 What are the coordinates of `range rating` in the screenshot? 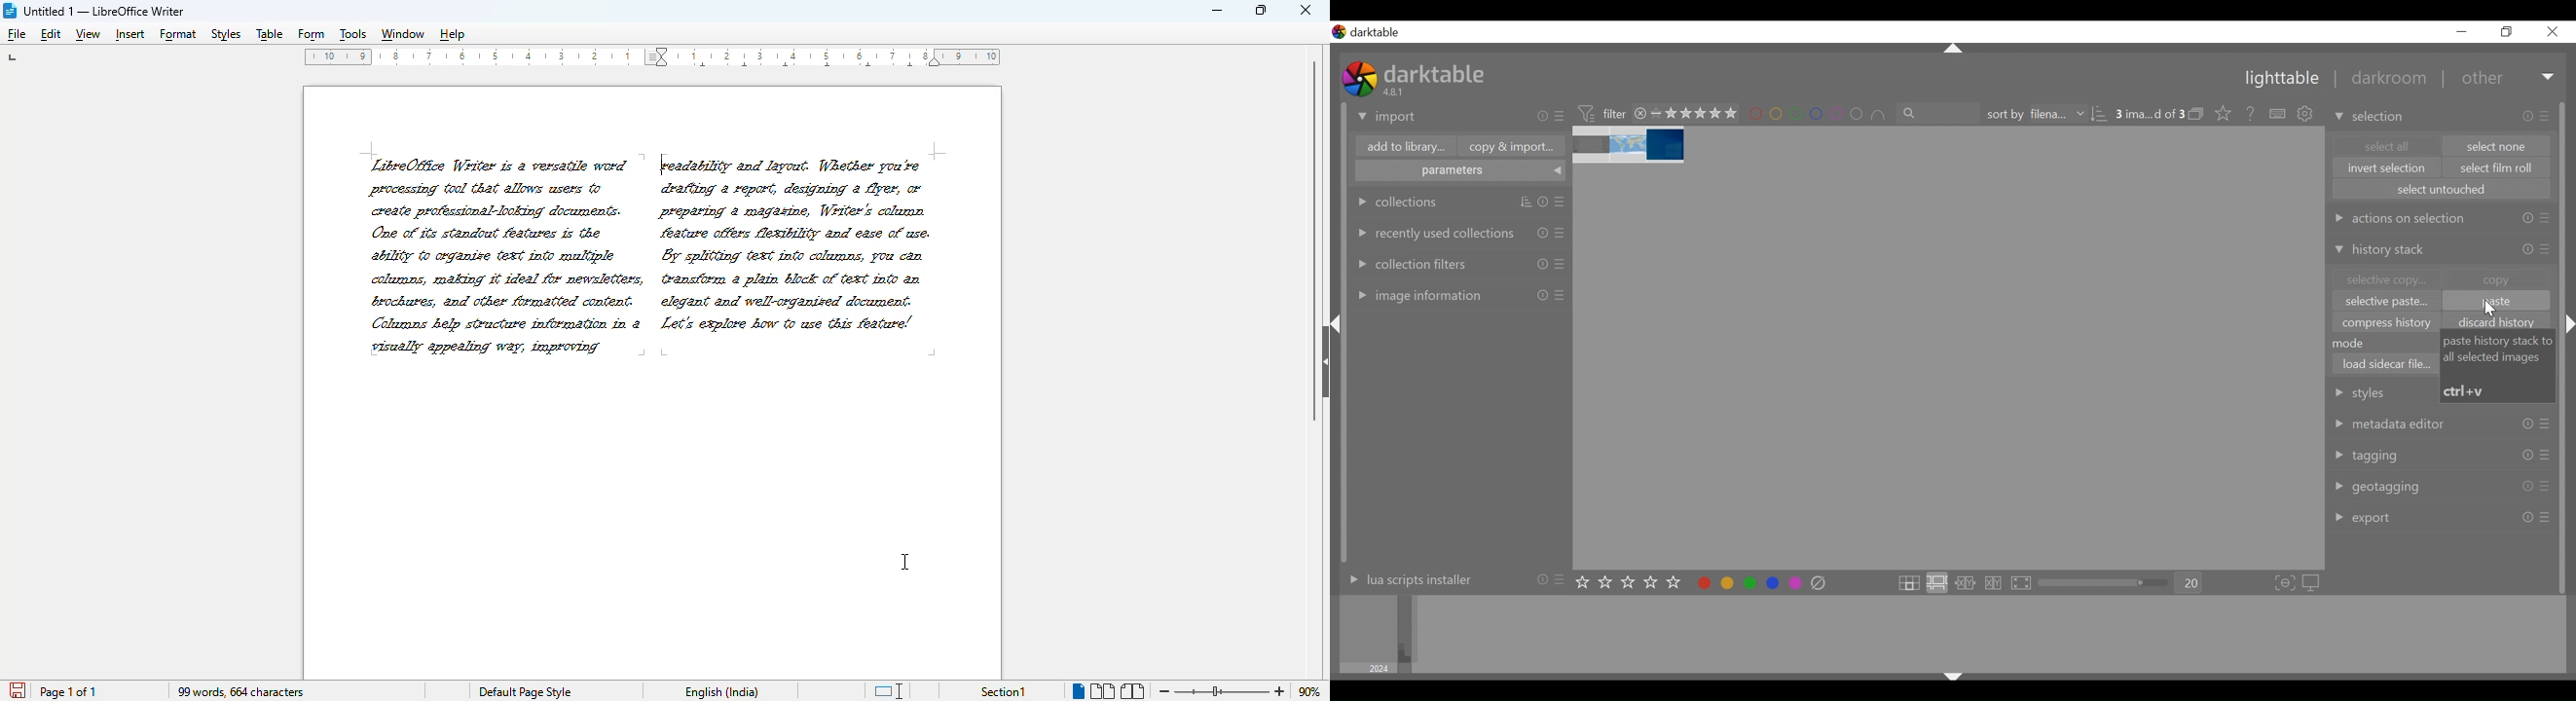 It's located at (1694, 114).